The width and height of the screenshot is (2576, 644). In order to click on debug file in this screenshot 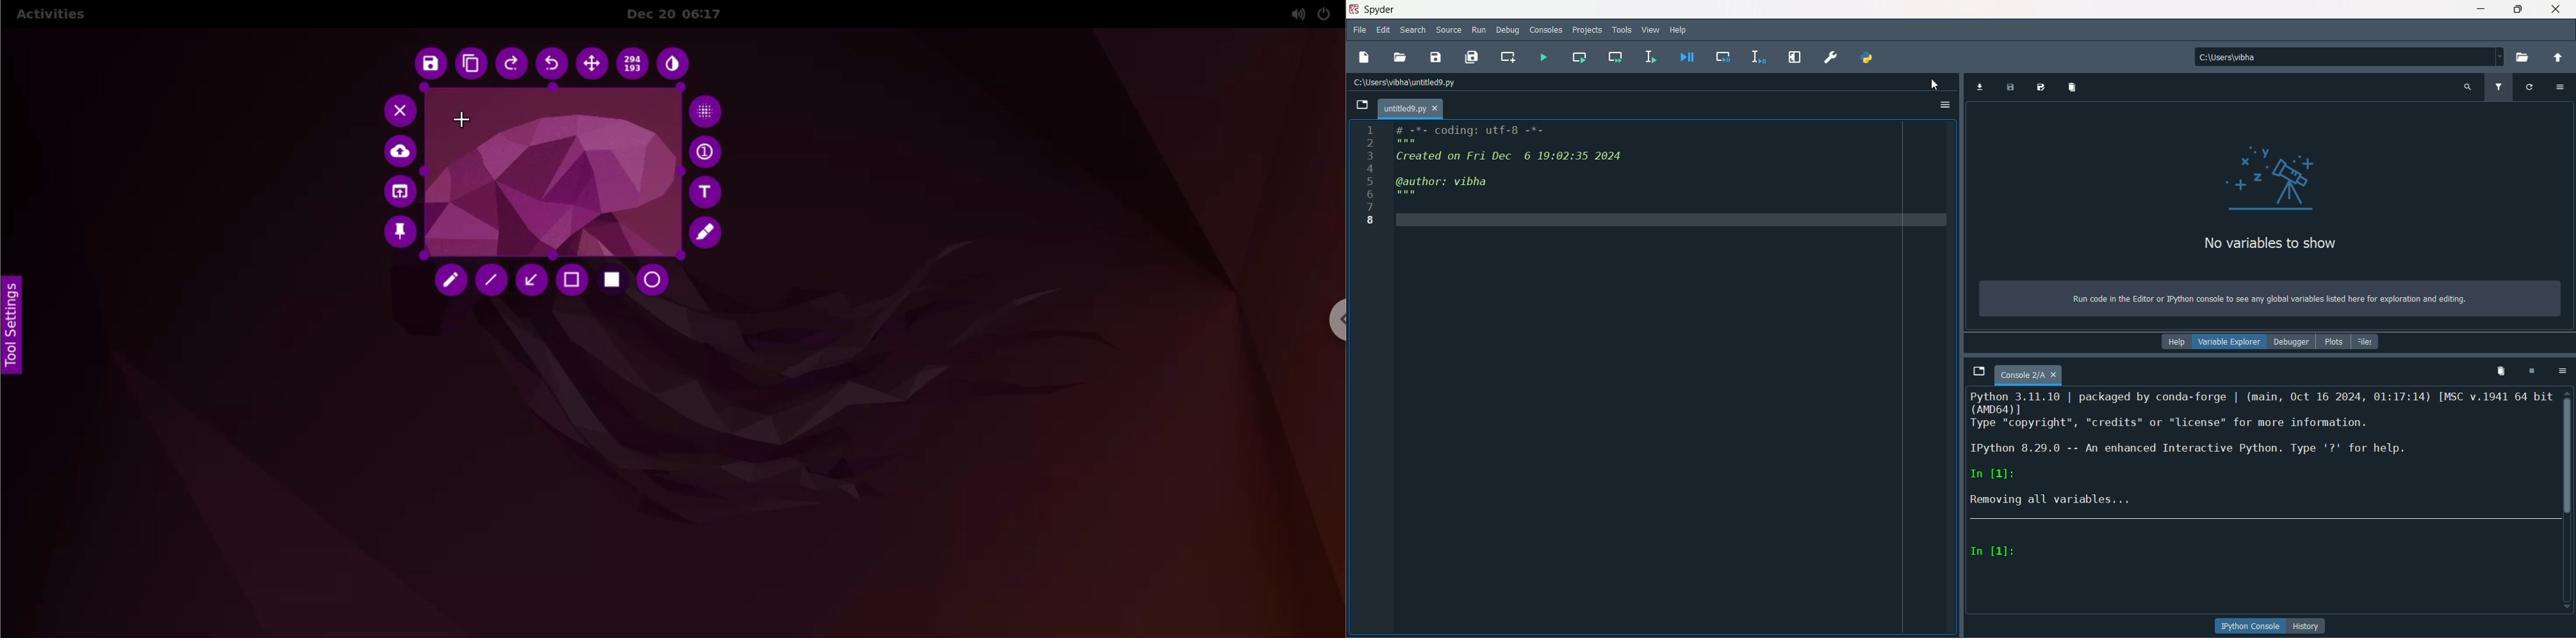, I will do `click(1683, 57)`.